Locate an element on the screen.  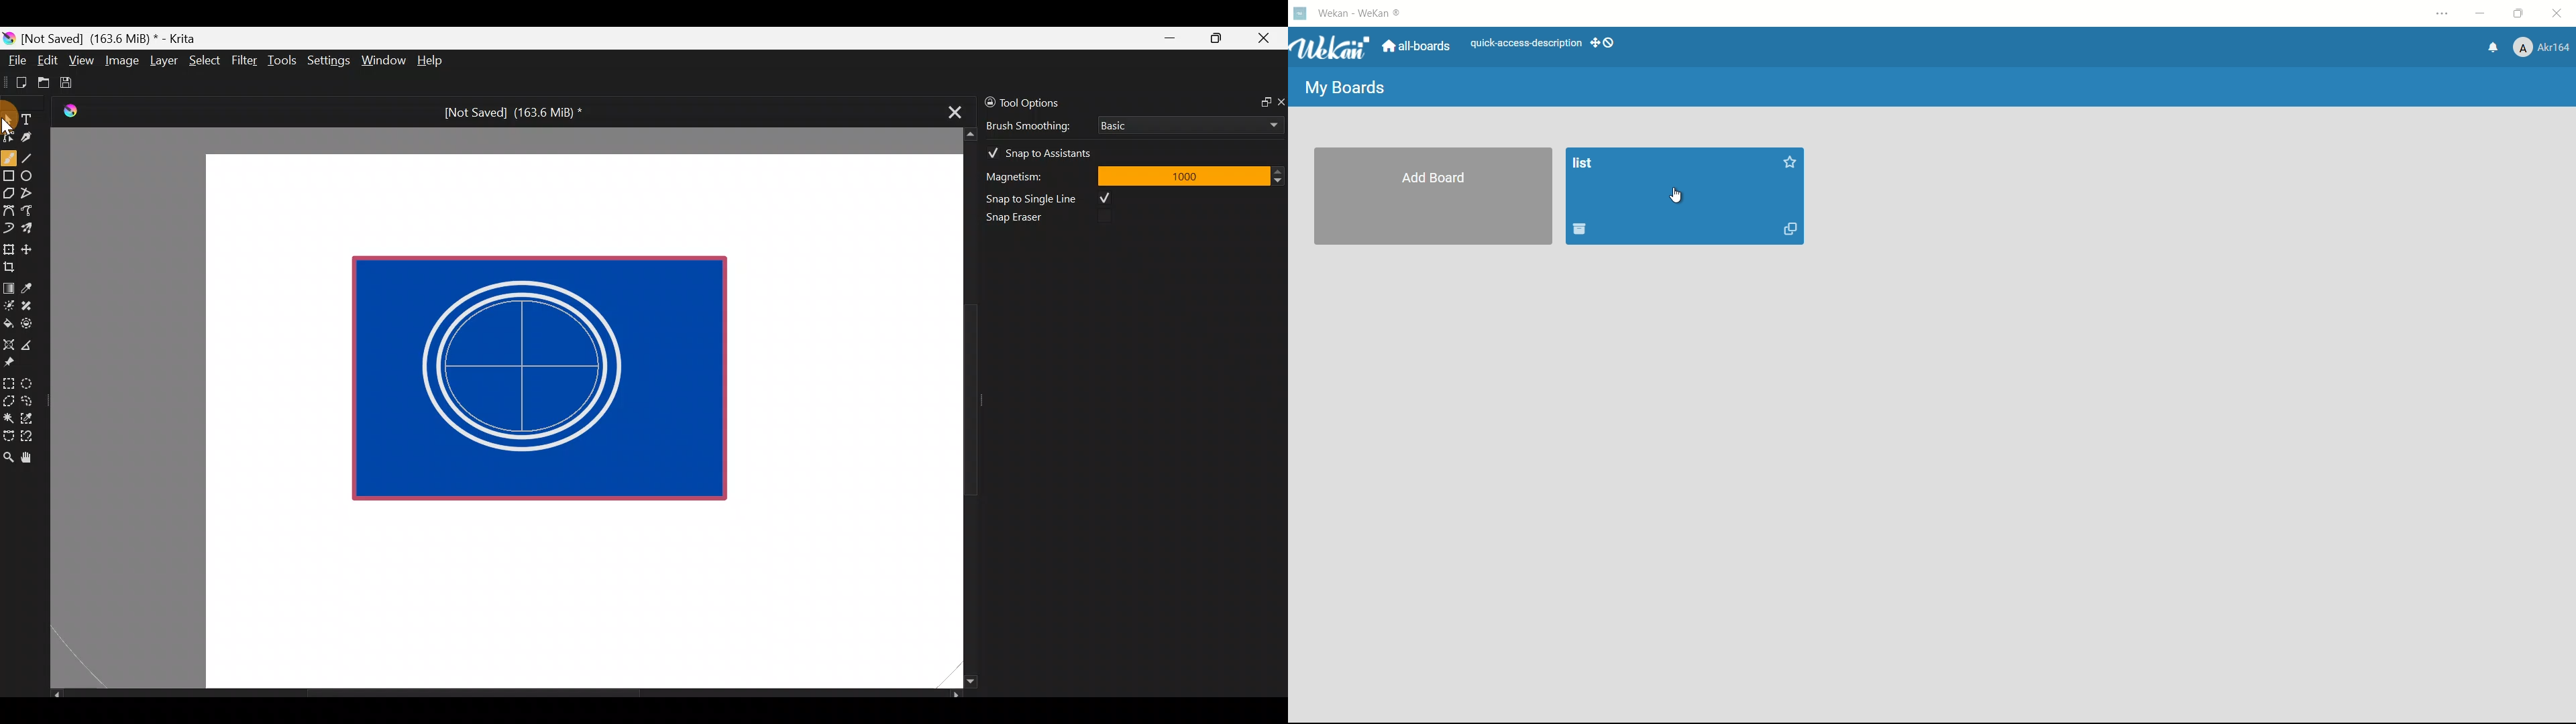
archive is located at coordinates (1579, 229).